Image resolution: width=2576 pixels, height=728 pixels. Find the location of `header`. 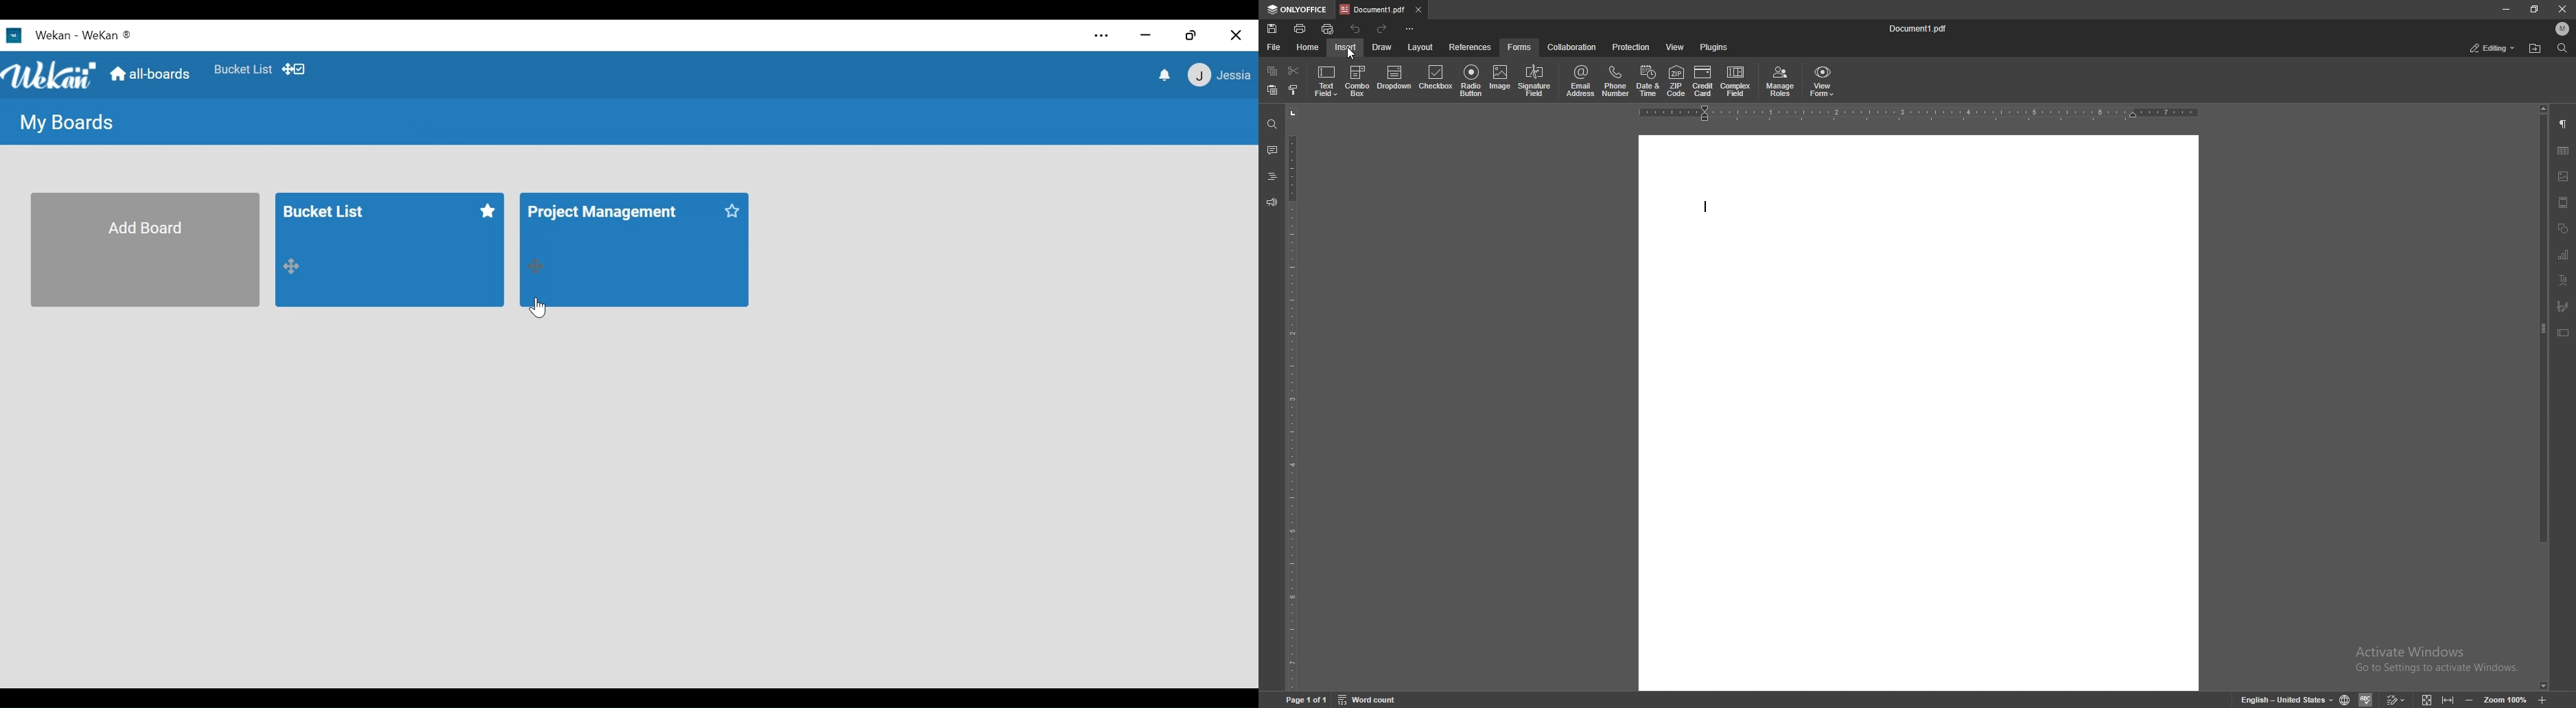

header is located at coordinates (2564, 204).